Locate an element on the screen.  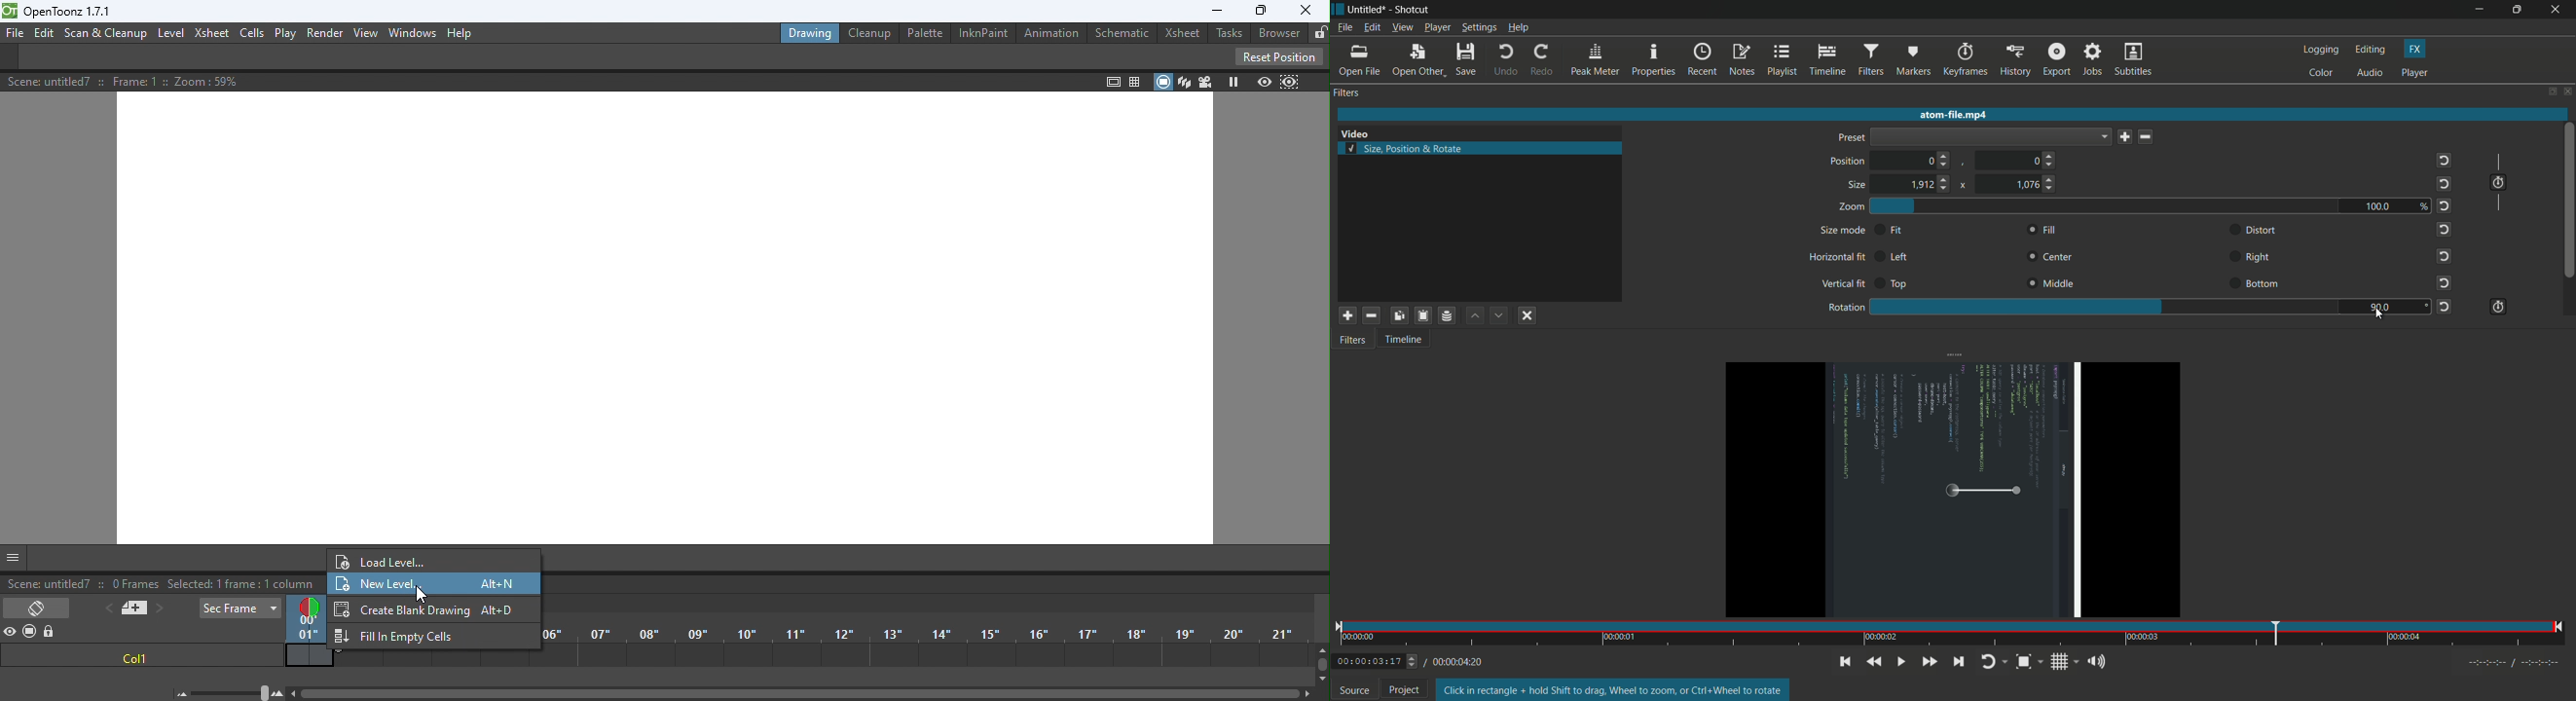
recent is located at coordinates (1702, 60).